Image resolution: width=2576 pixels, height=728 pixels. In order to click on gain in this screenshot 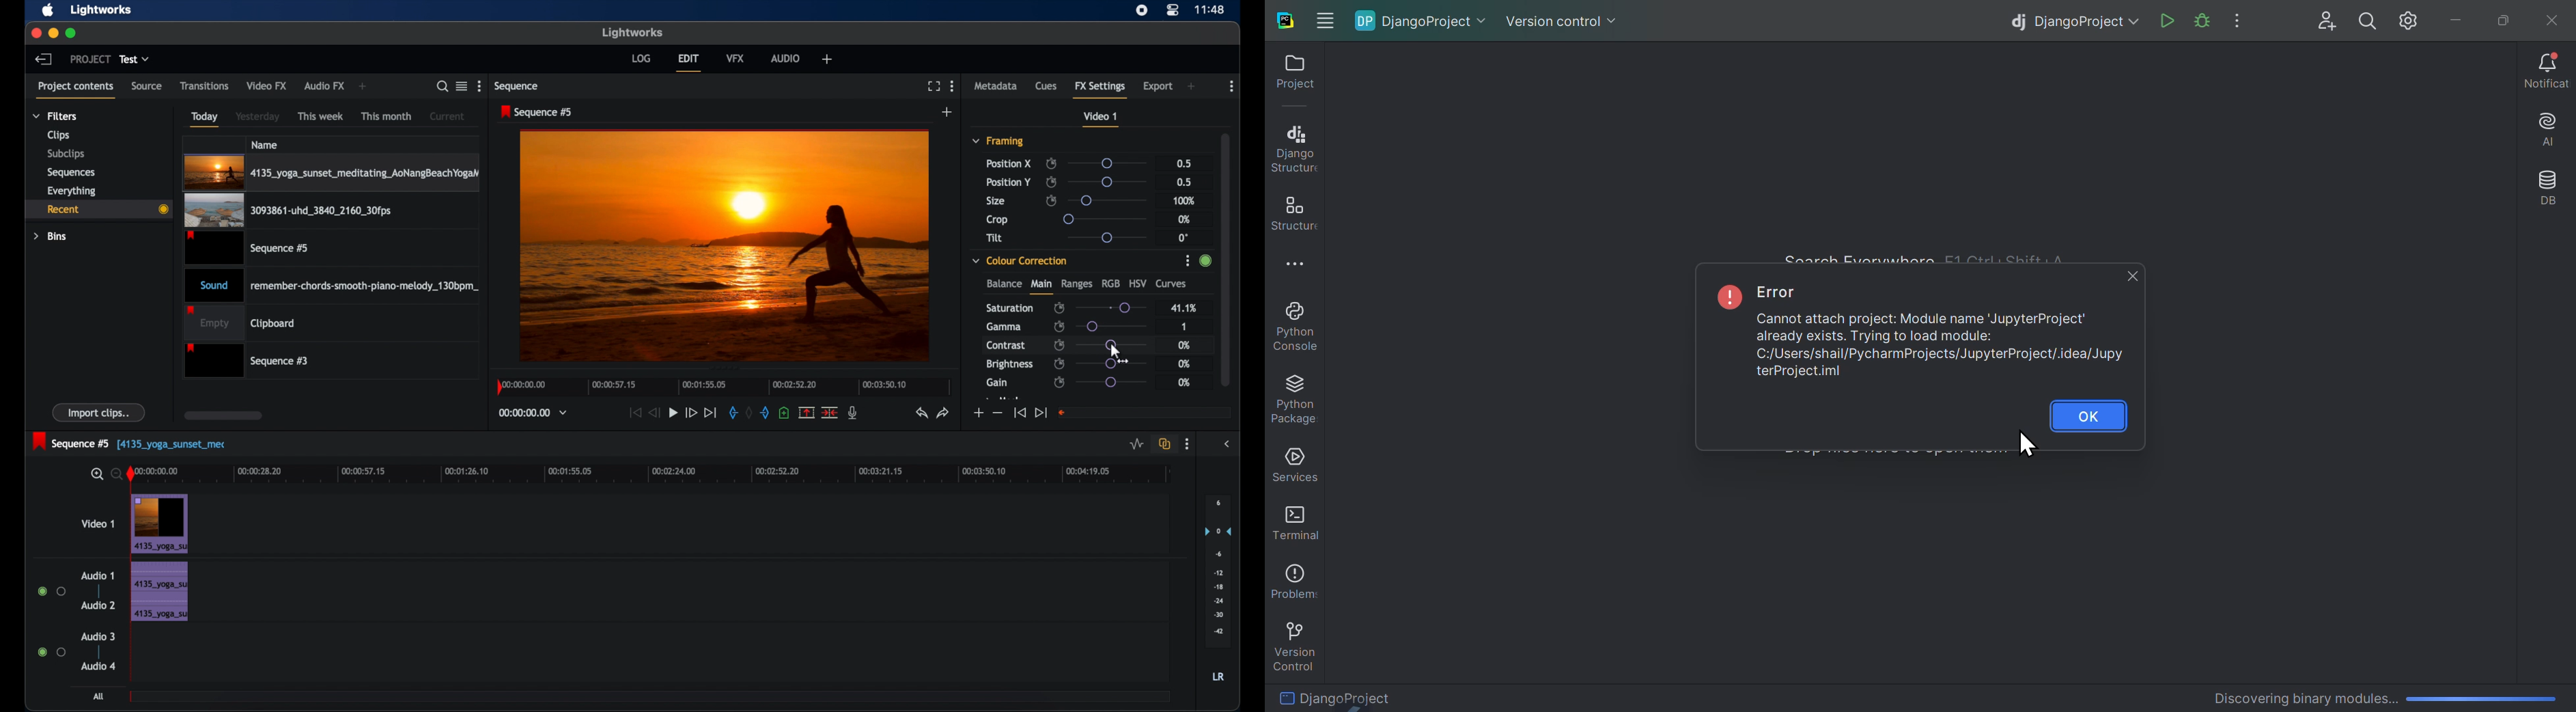, I will do `click(997, 382)`.